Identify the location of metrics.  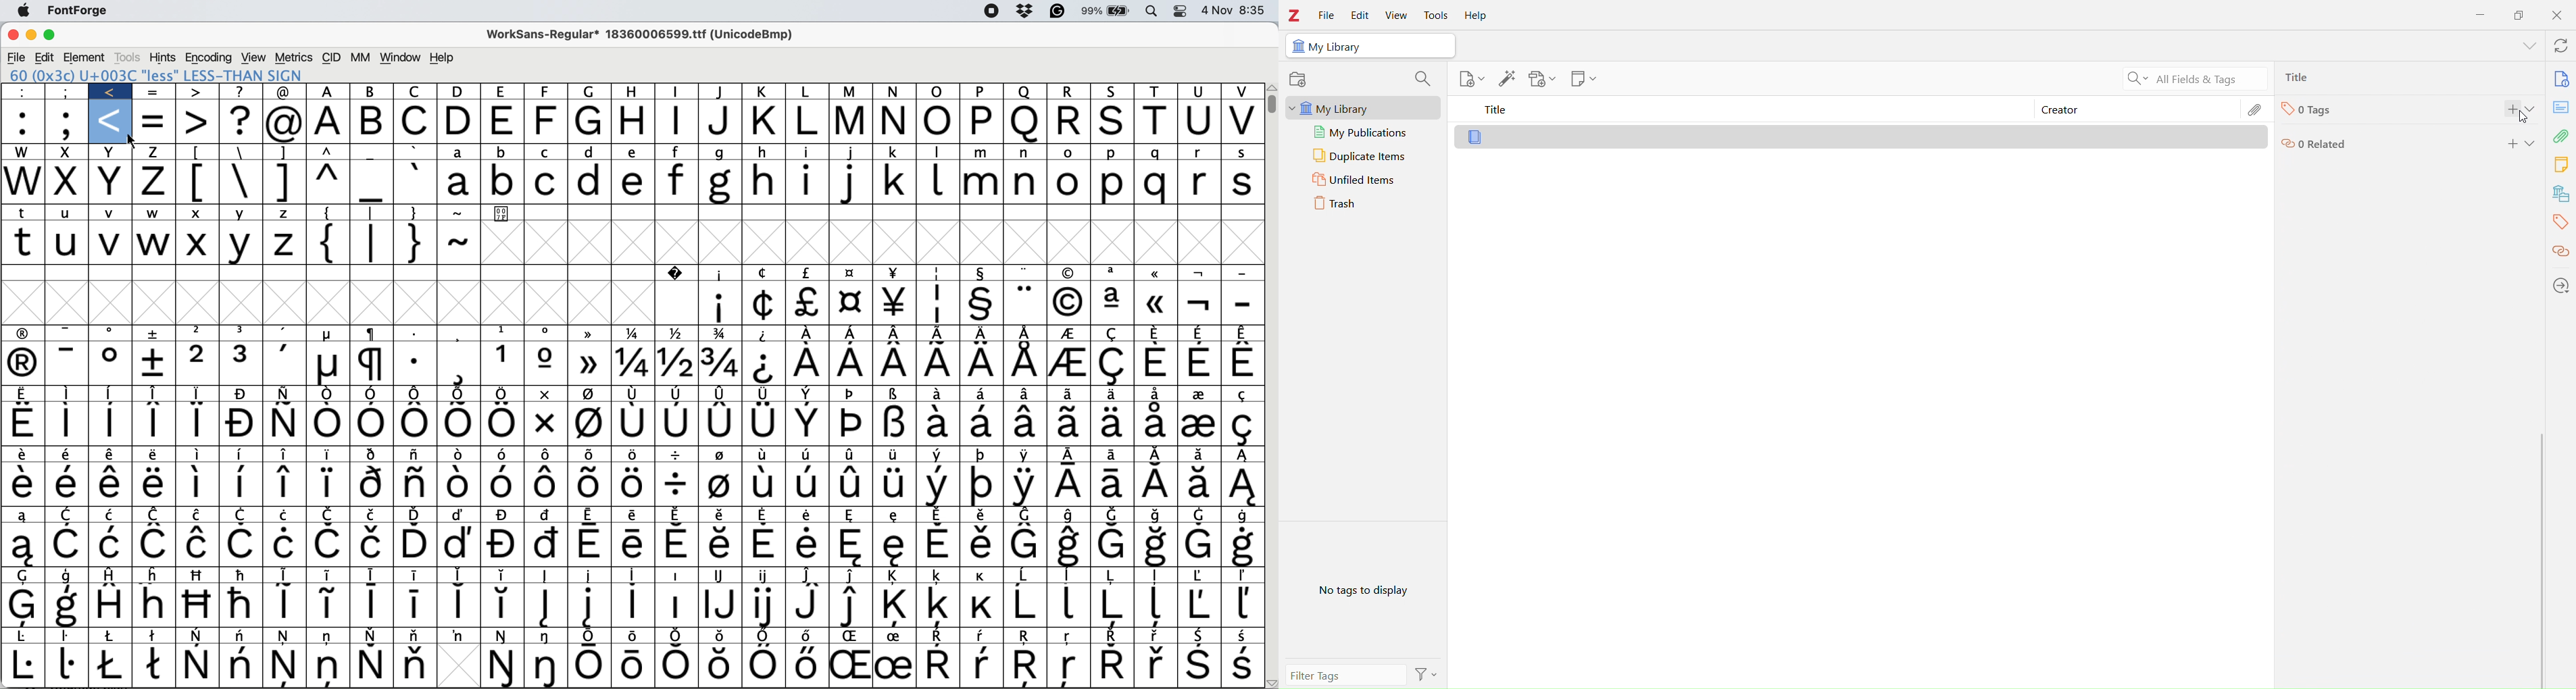
(293, 58).